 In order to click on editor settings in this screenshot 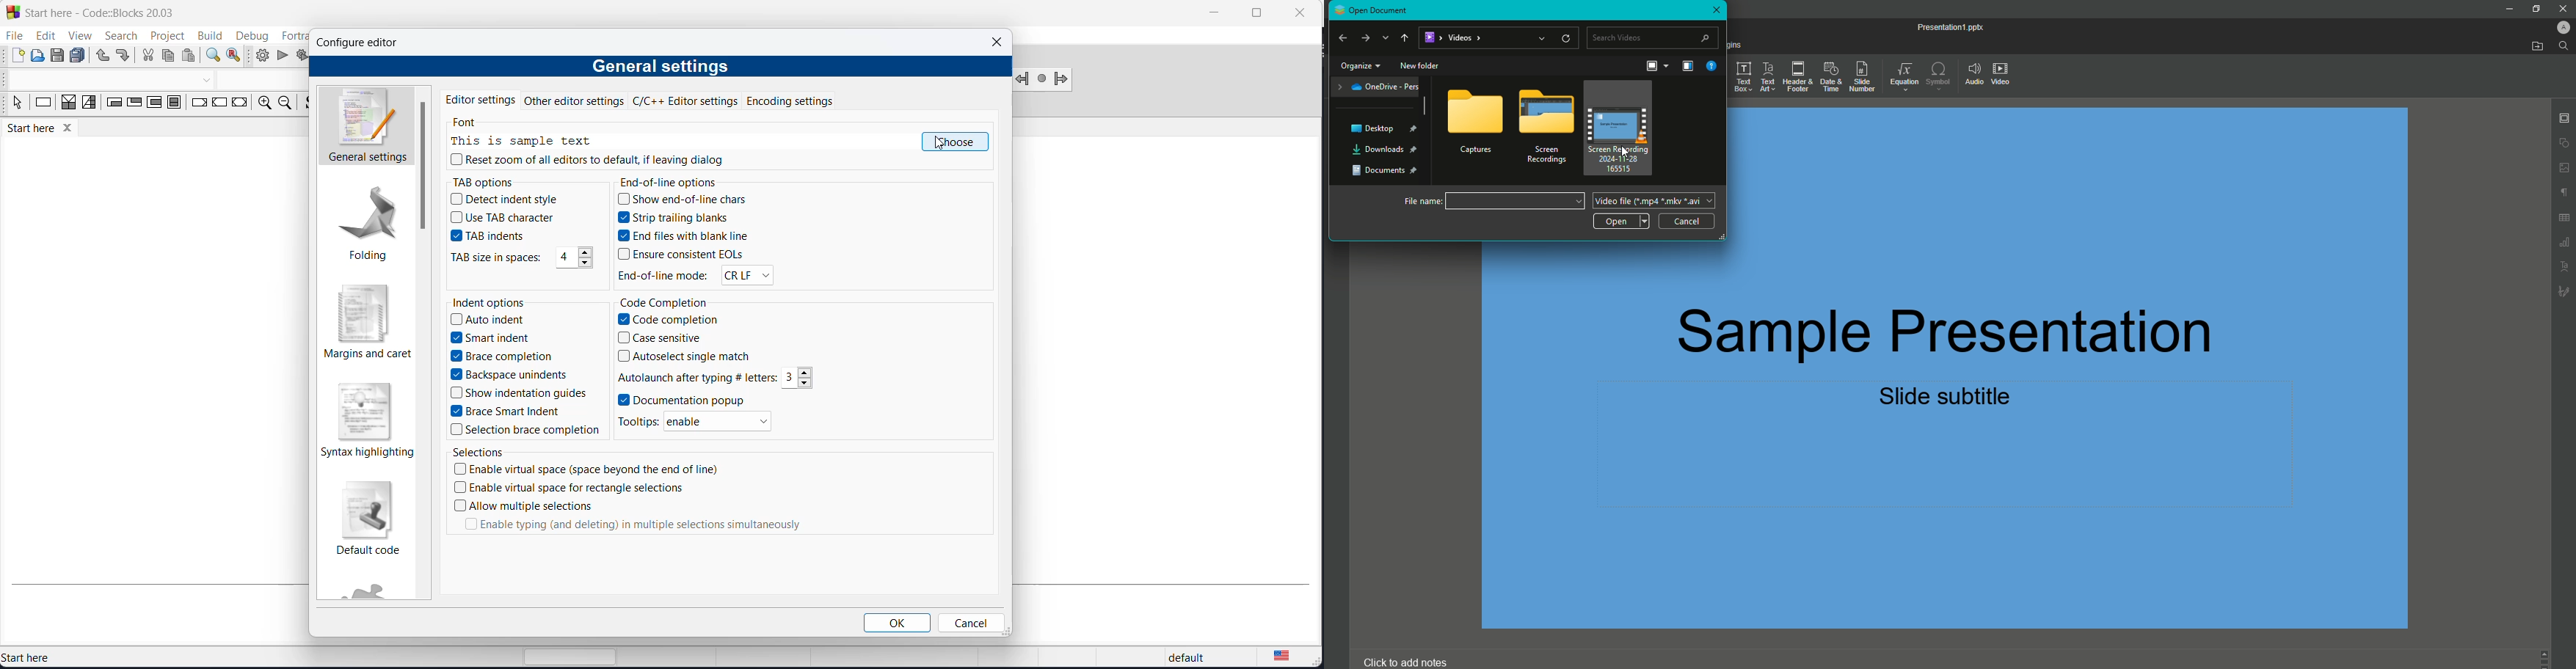, I will do `click(481, 98)`.